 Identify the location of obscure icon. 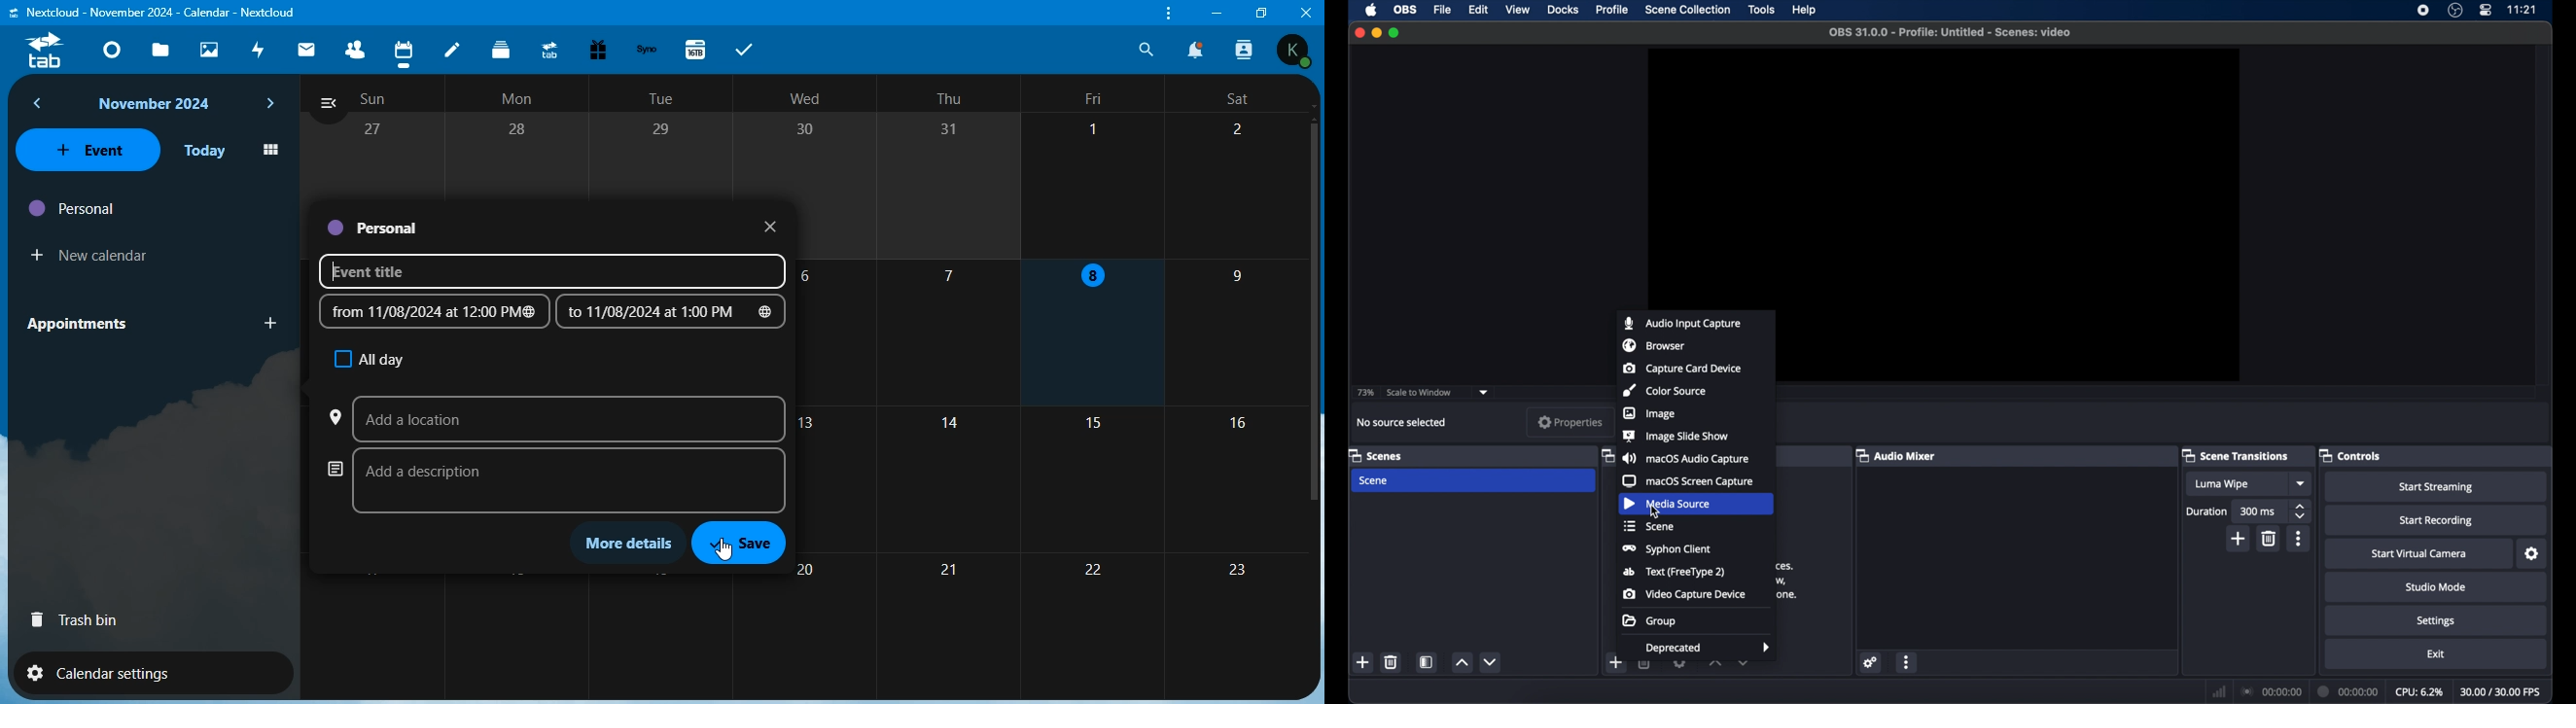
(1606, 457).